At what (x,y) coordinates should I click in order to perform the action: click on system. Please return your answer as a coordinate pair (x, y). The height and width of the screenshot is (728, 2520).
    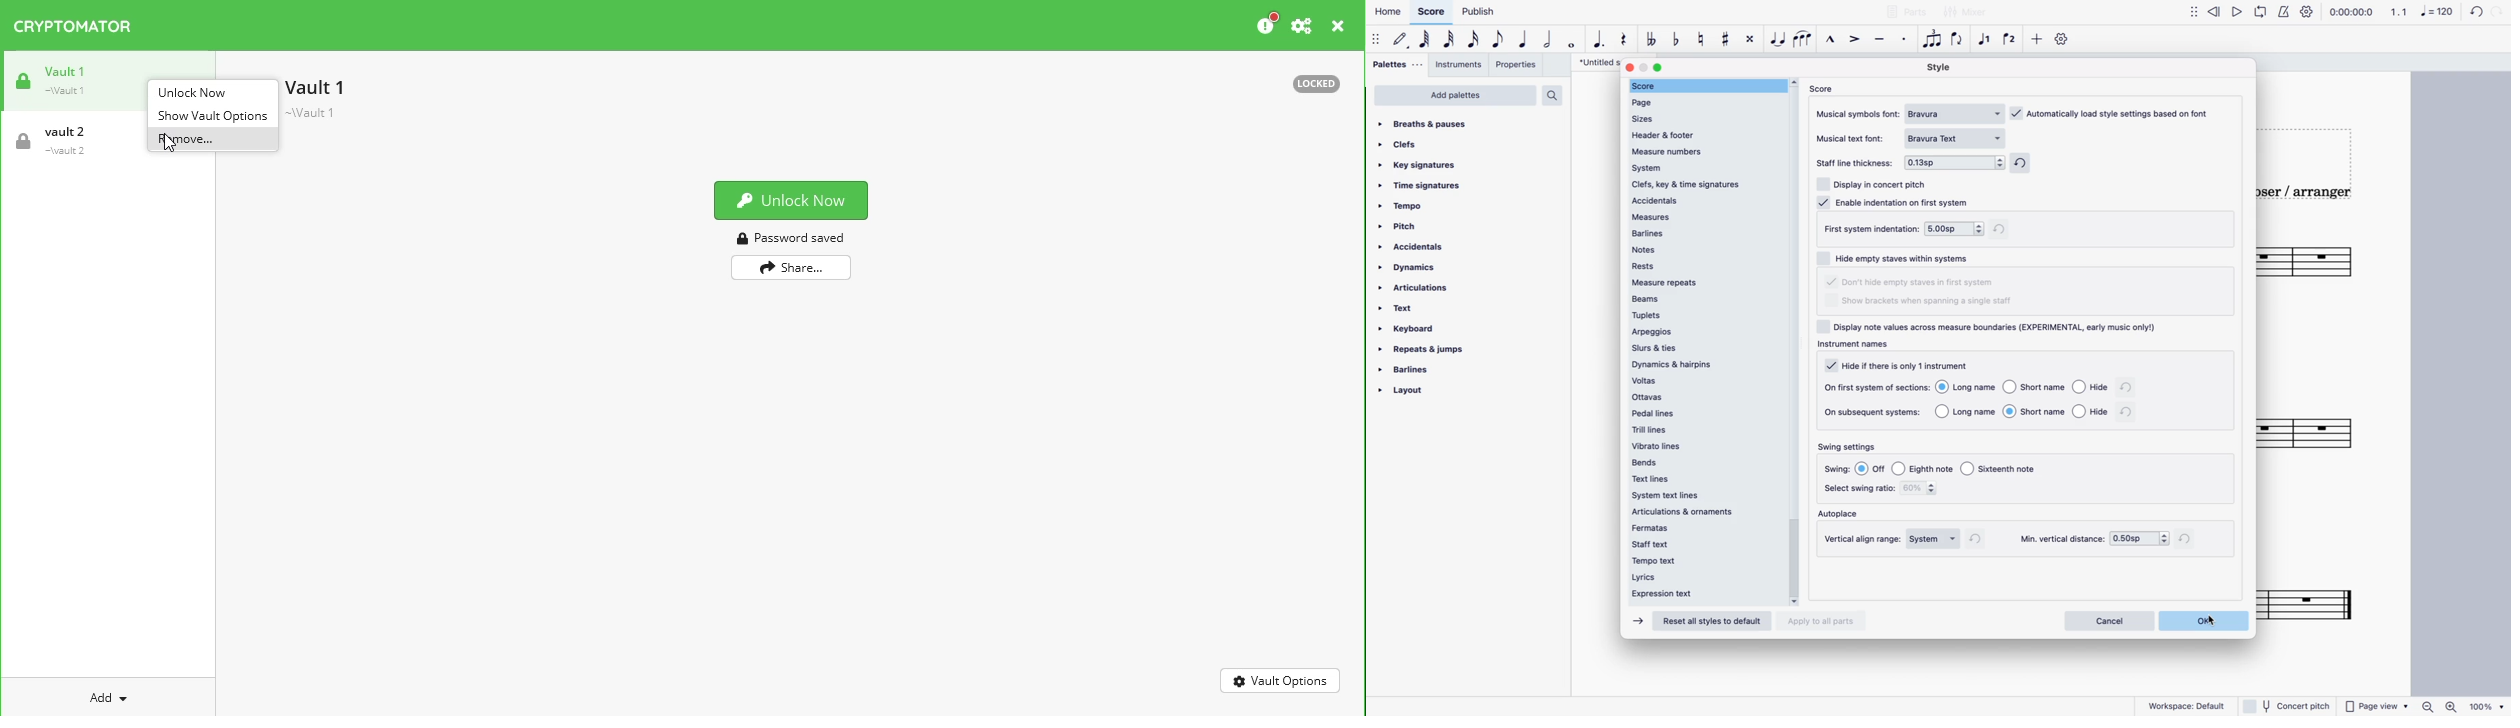
    Looking at the image, I should click on (1702, 168).